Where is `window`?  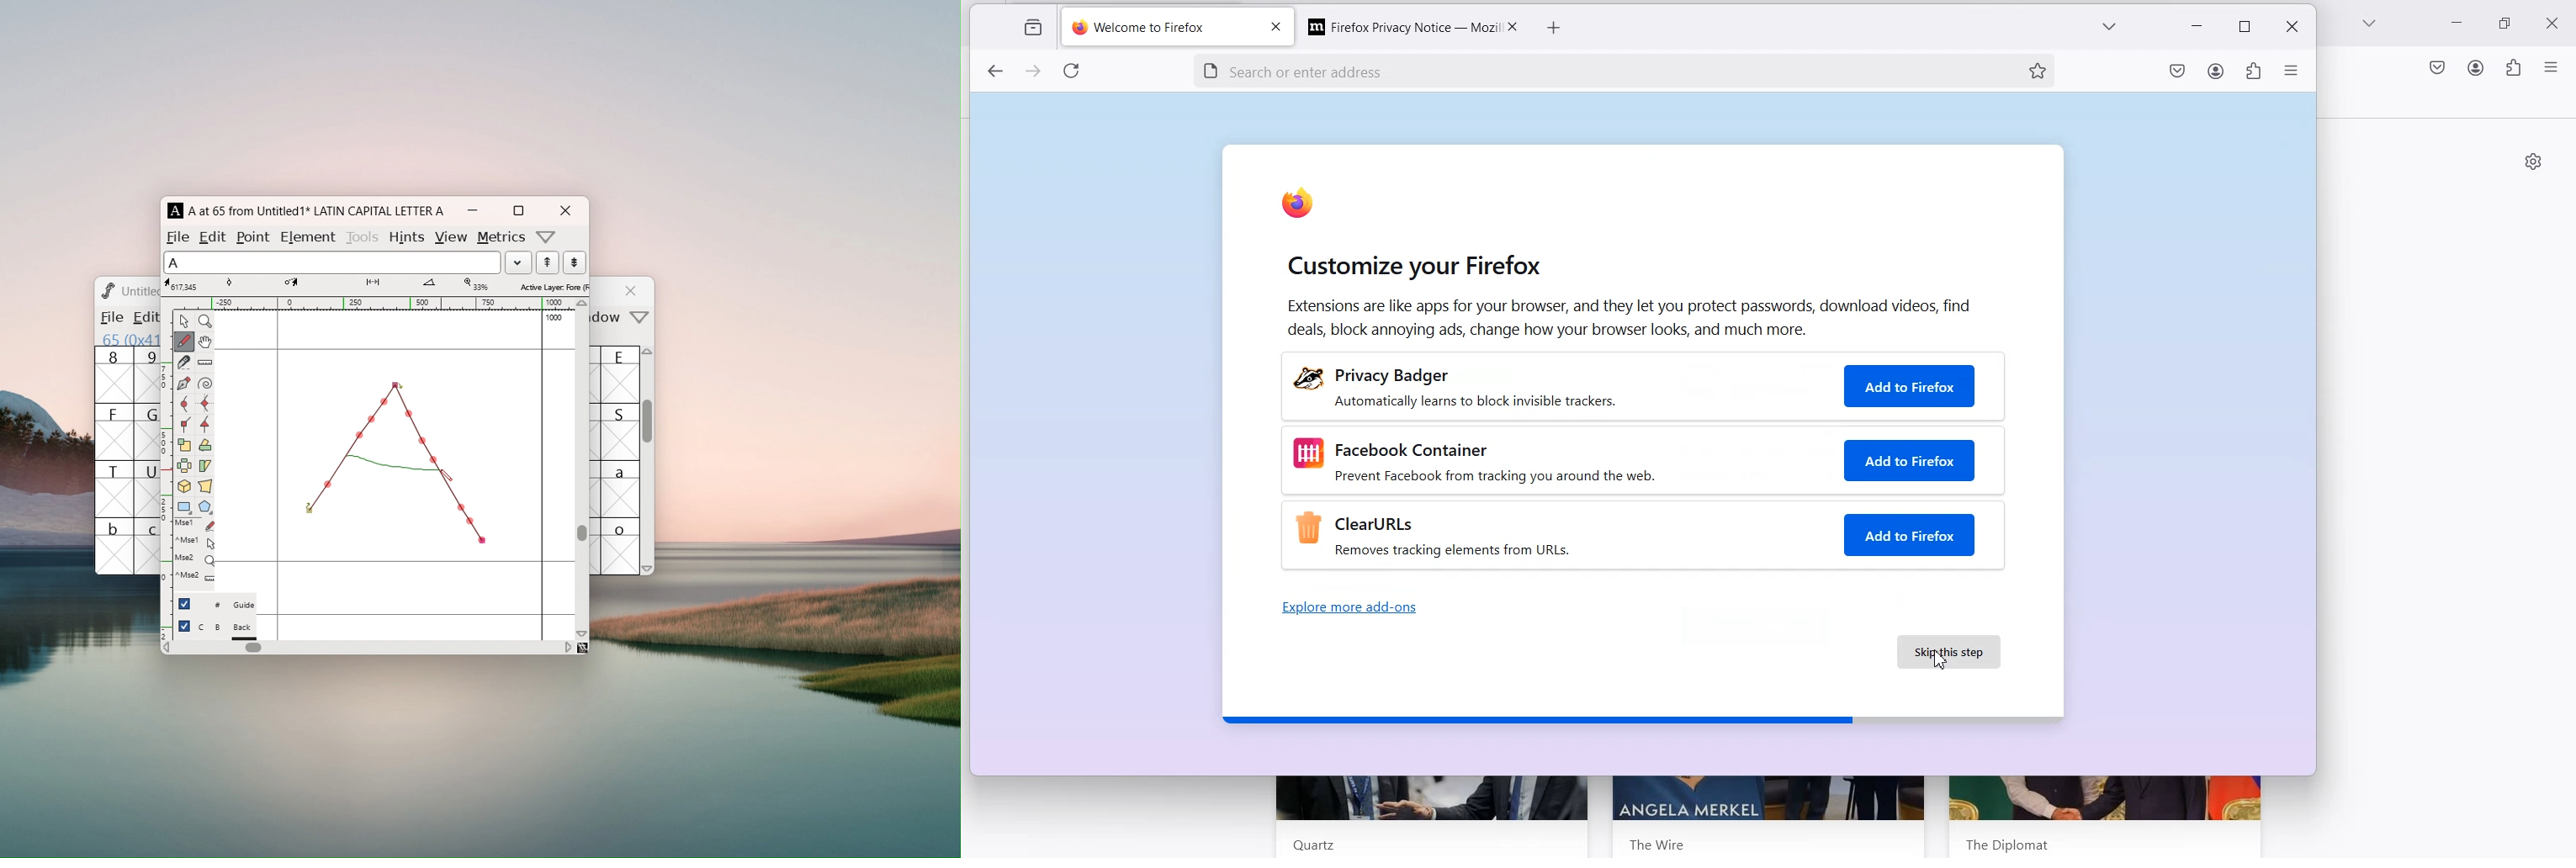
window is located at coordinates (609, 318).